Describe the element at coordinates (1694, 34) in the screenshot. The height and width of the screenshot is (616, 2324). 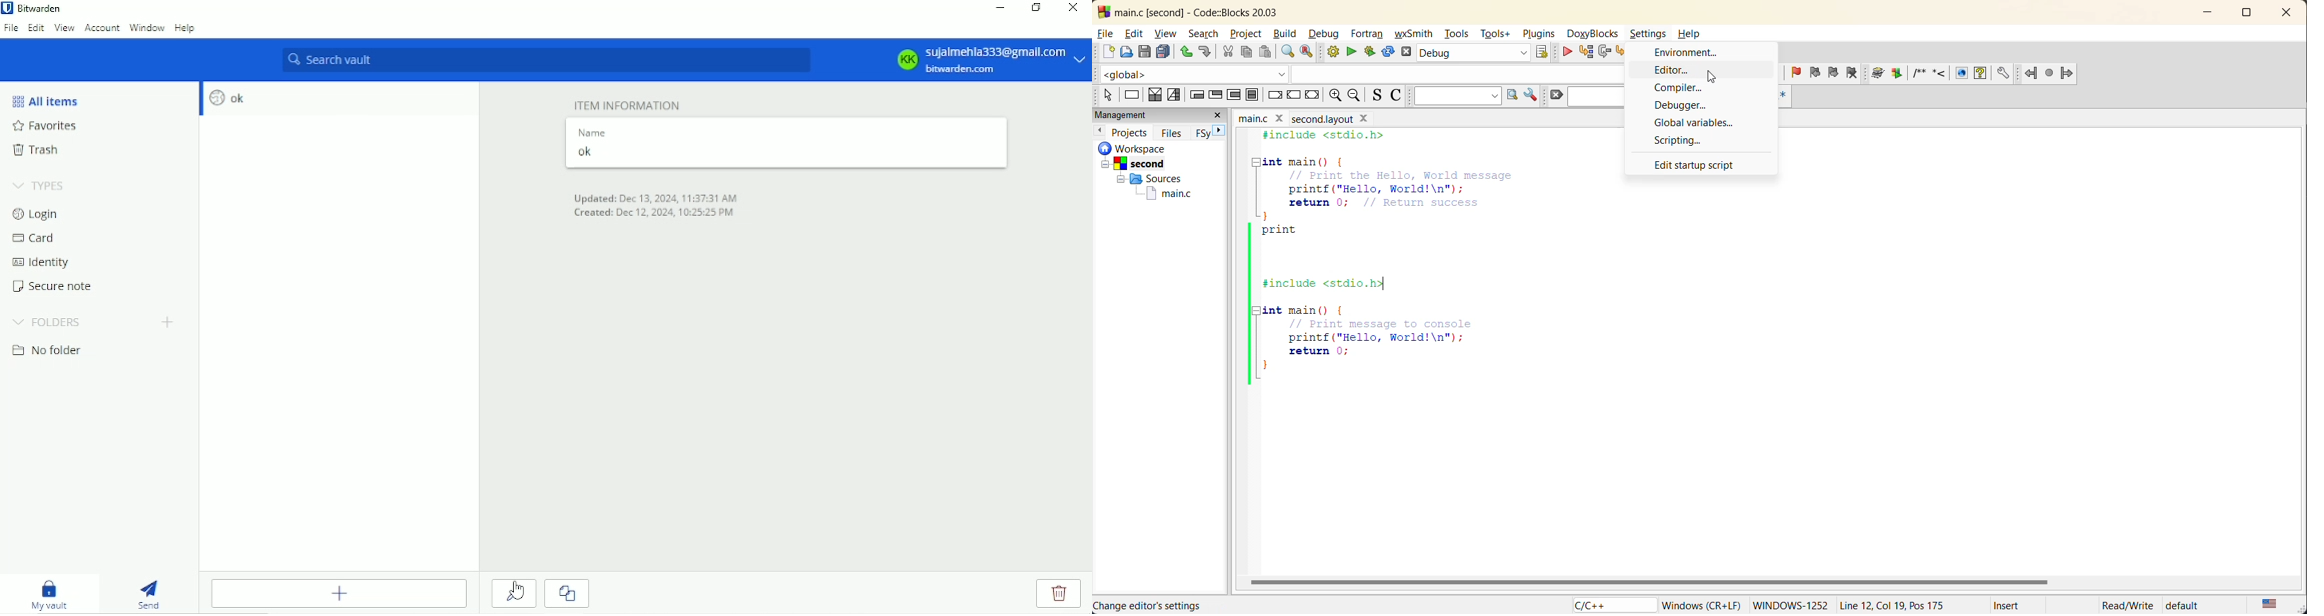
I see `Help` at that location.